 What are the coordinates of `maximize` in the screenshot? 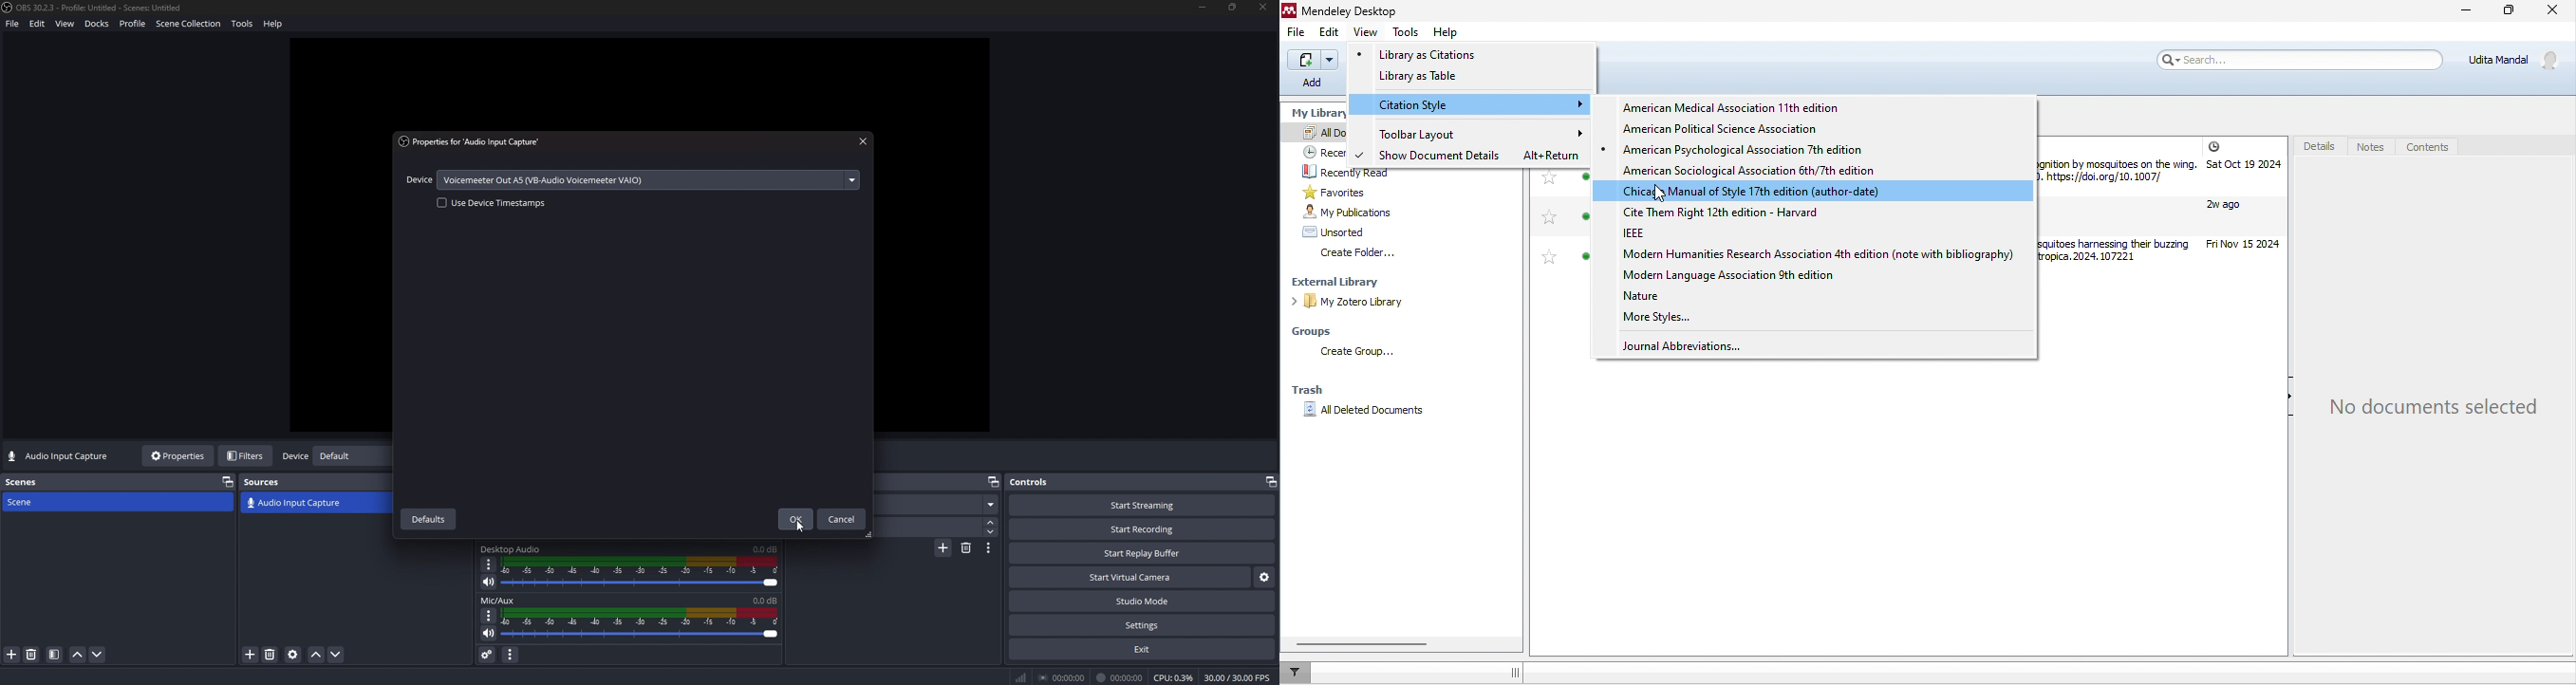 It's located at (2509, 13).